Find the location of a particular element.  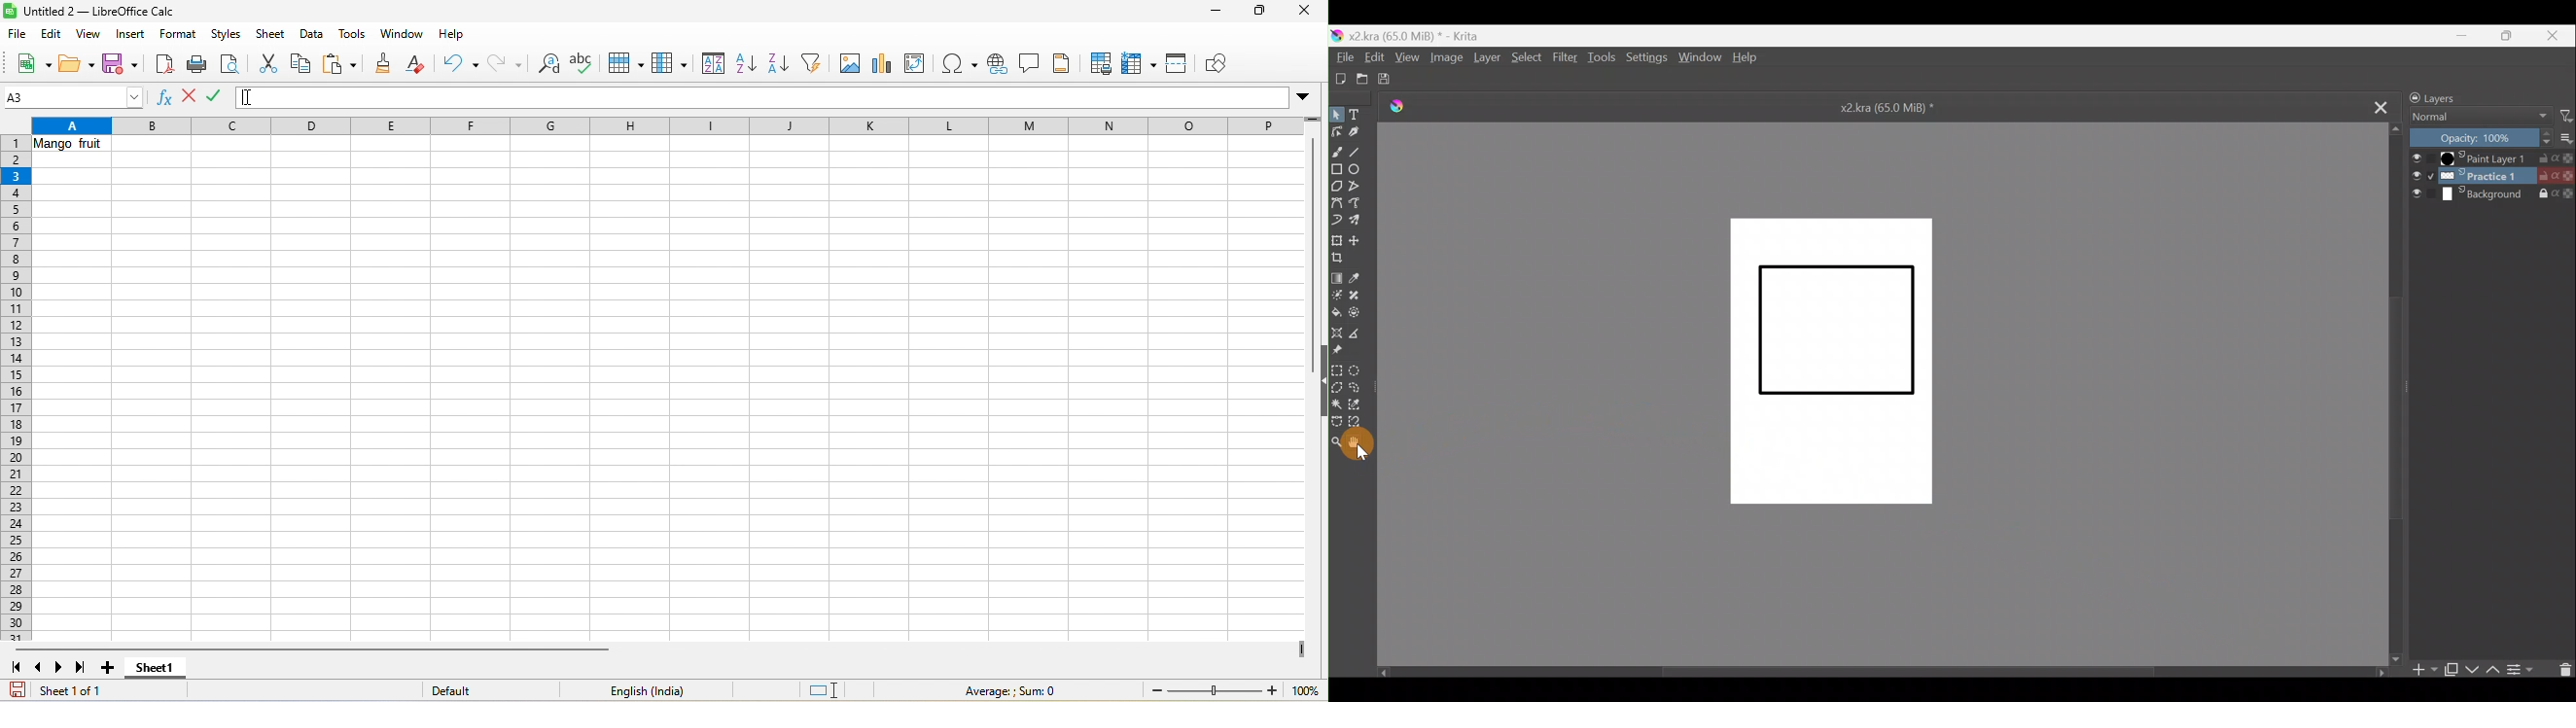

undo is located at coordinates (460, 65).